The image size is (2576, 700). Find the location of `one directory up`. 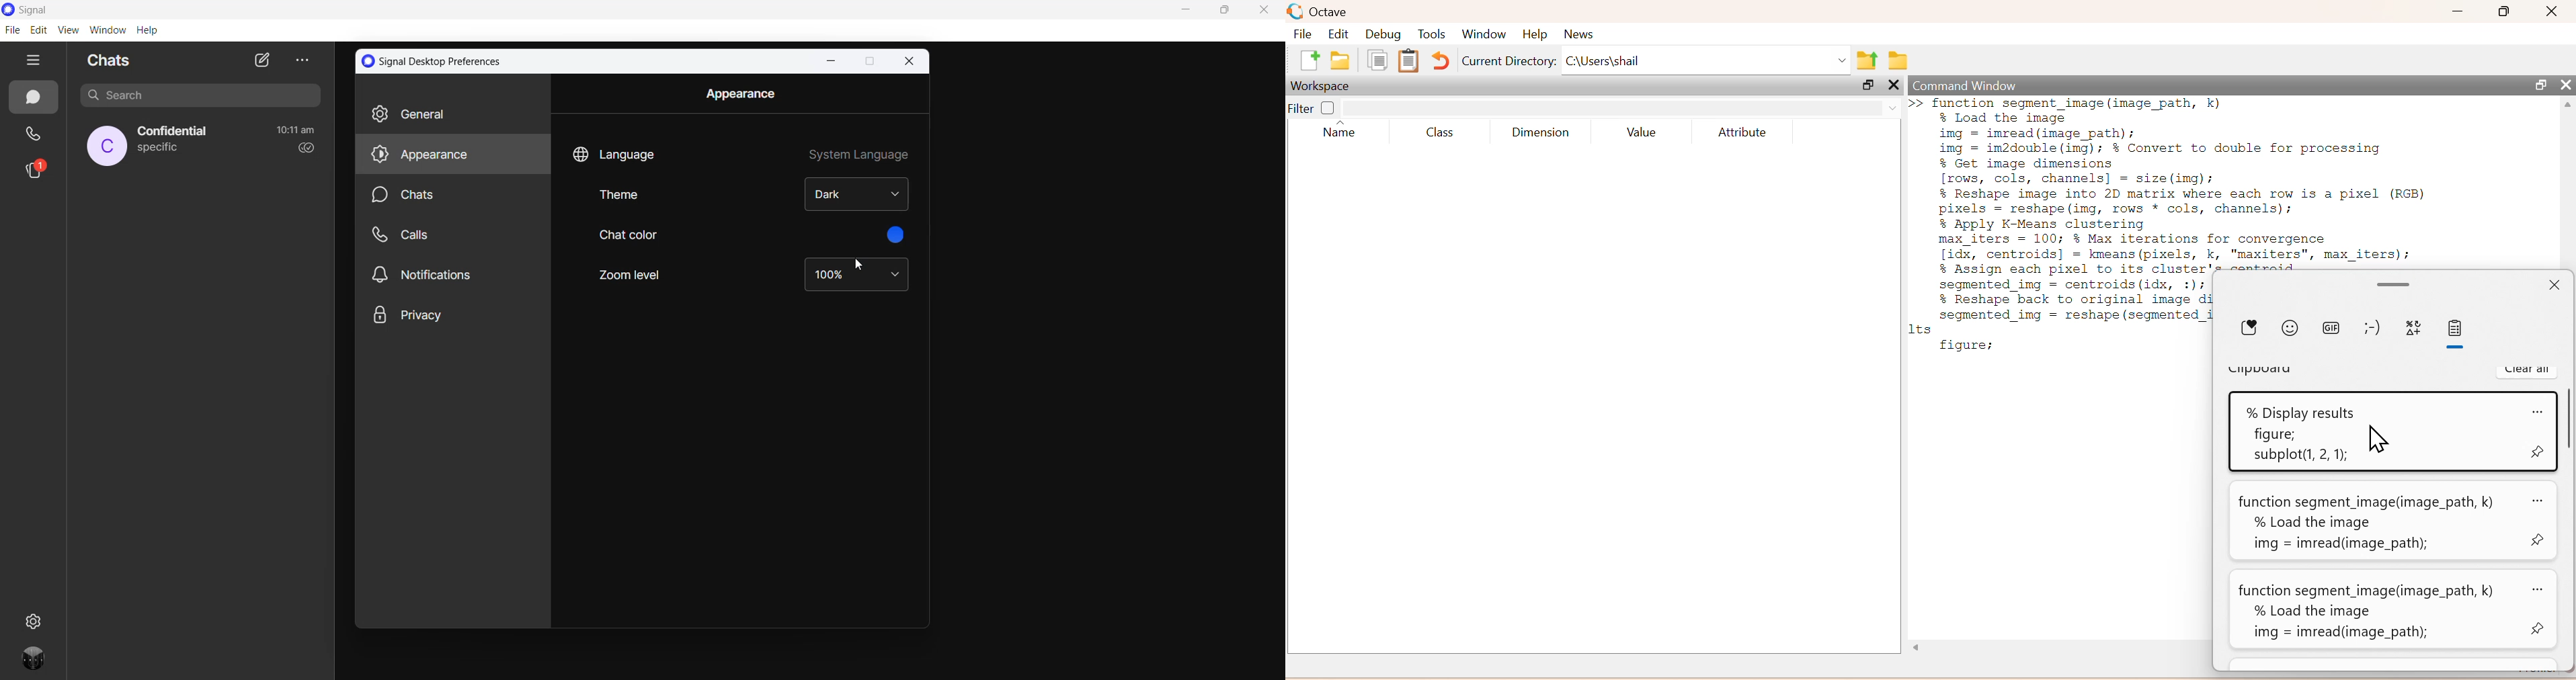

one directory up is located at coordinates (1869, 61).